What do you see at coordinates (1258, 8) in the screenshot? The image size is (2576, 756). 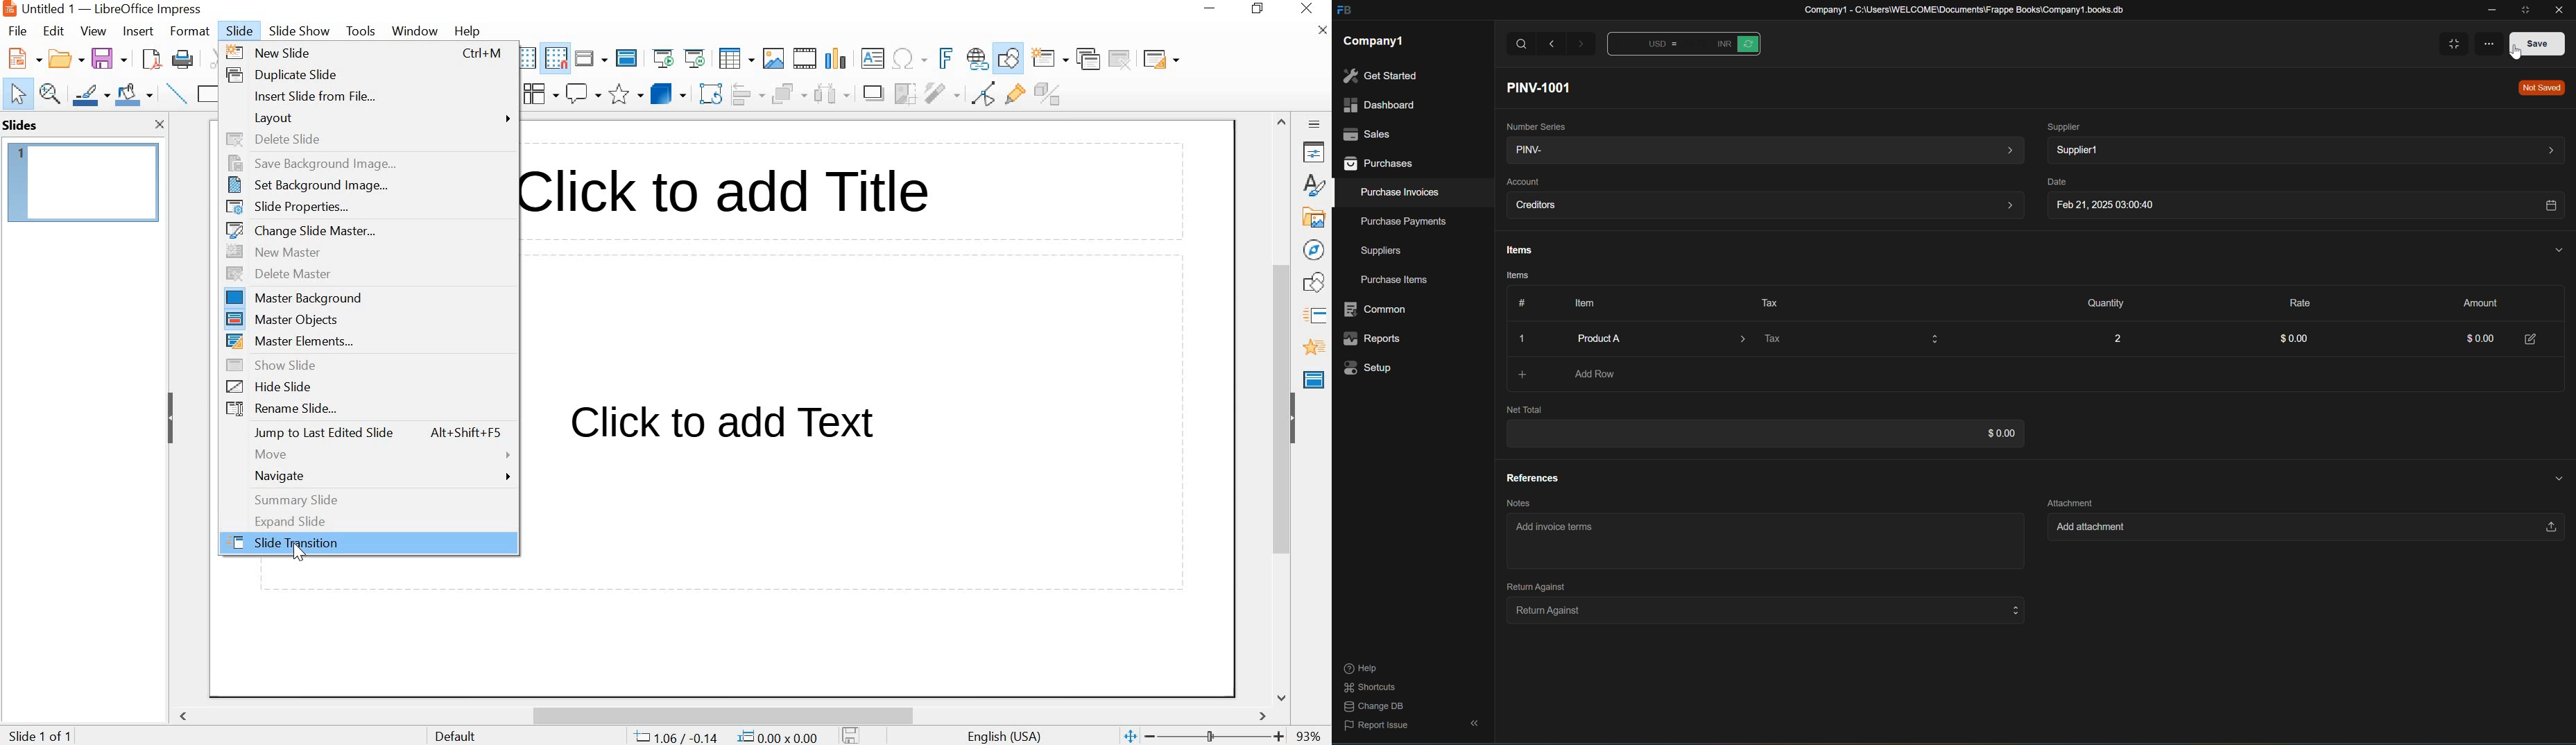 I see `RESTORE DOWN` at bounding box center [1258, 8].